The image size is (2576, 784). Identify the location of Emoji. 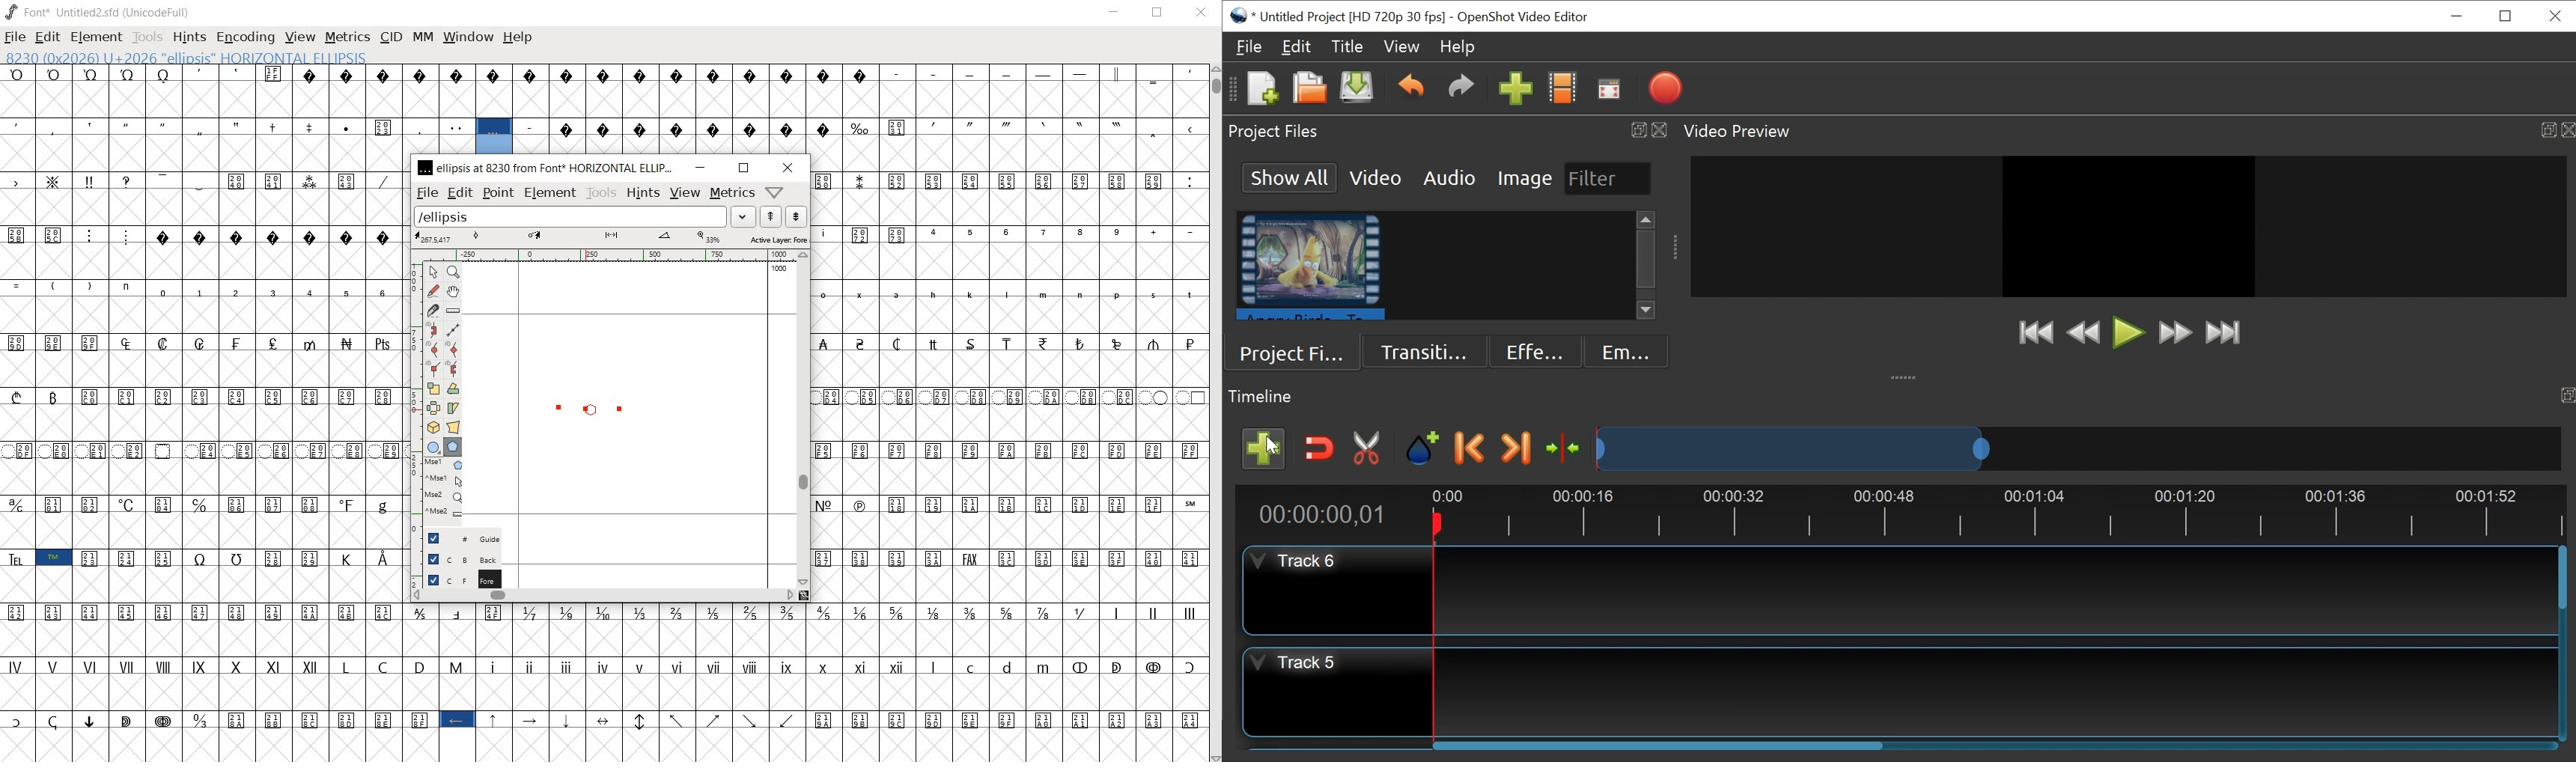
(1627, 351).